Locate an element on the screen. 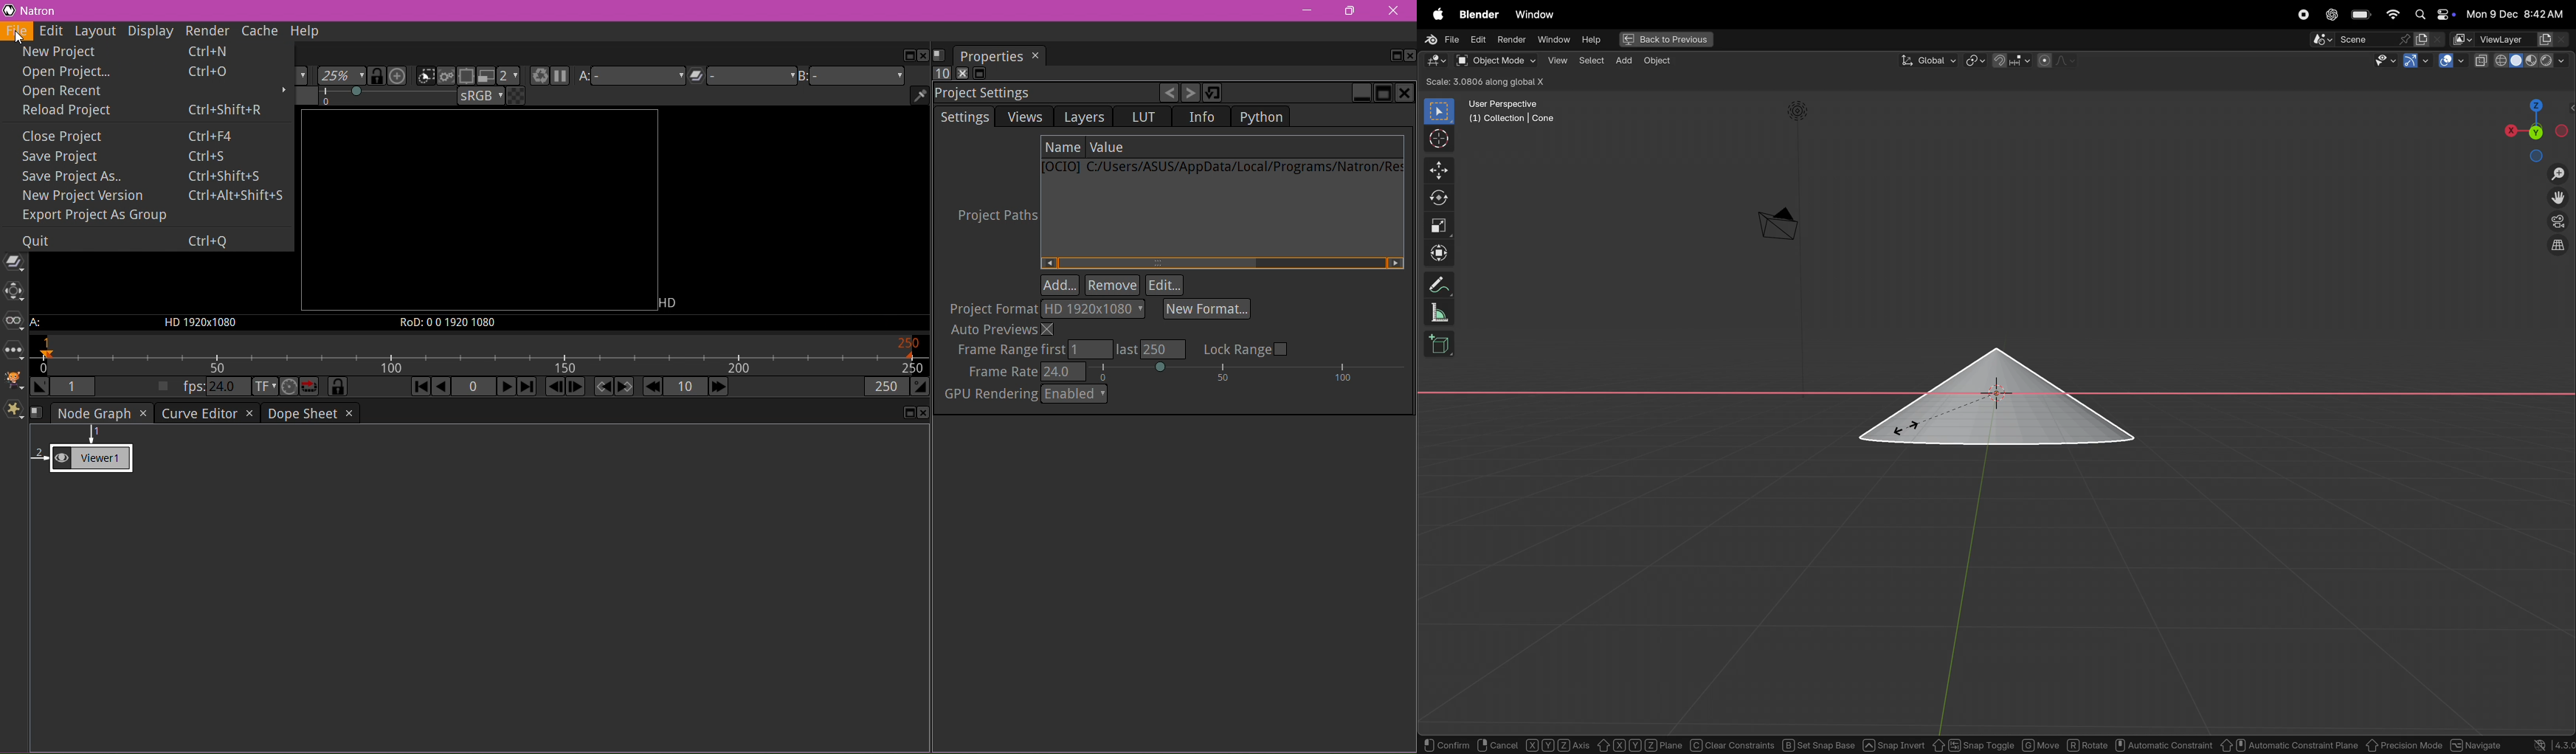 This screenshot has width=2576, height=756. date and time is located at coordinates (2515, 13).